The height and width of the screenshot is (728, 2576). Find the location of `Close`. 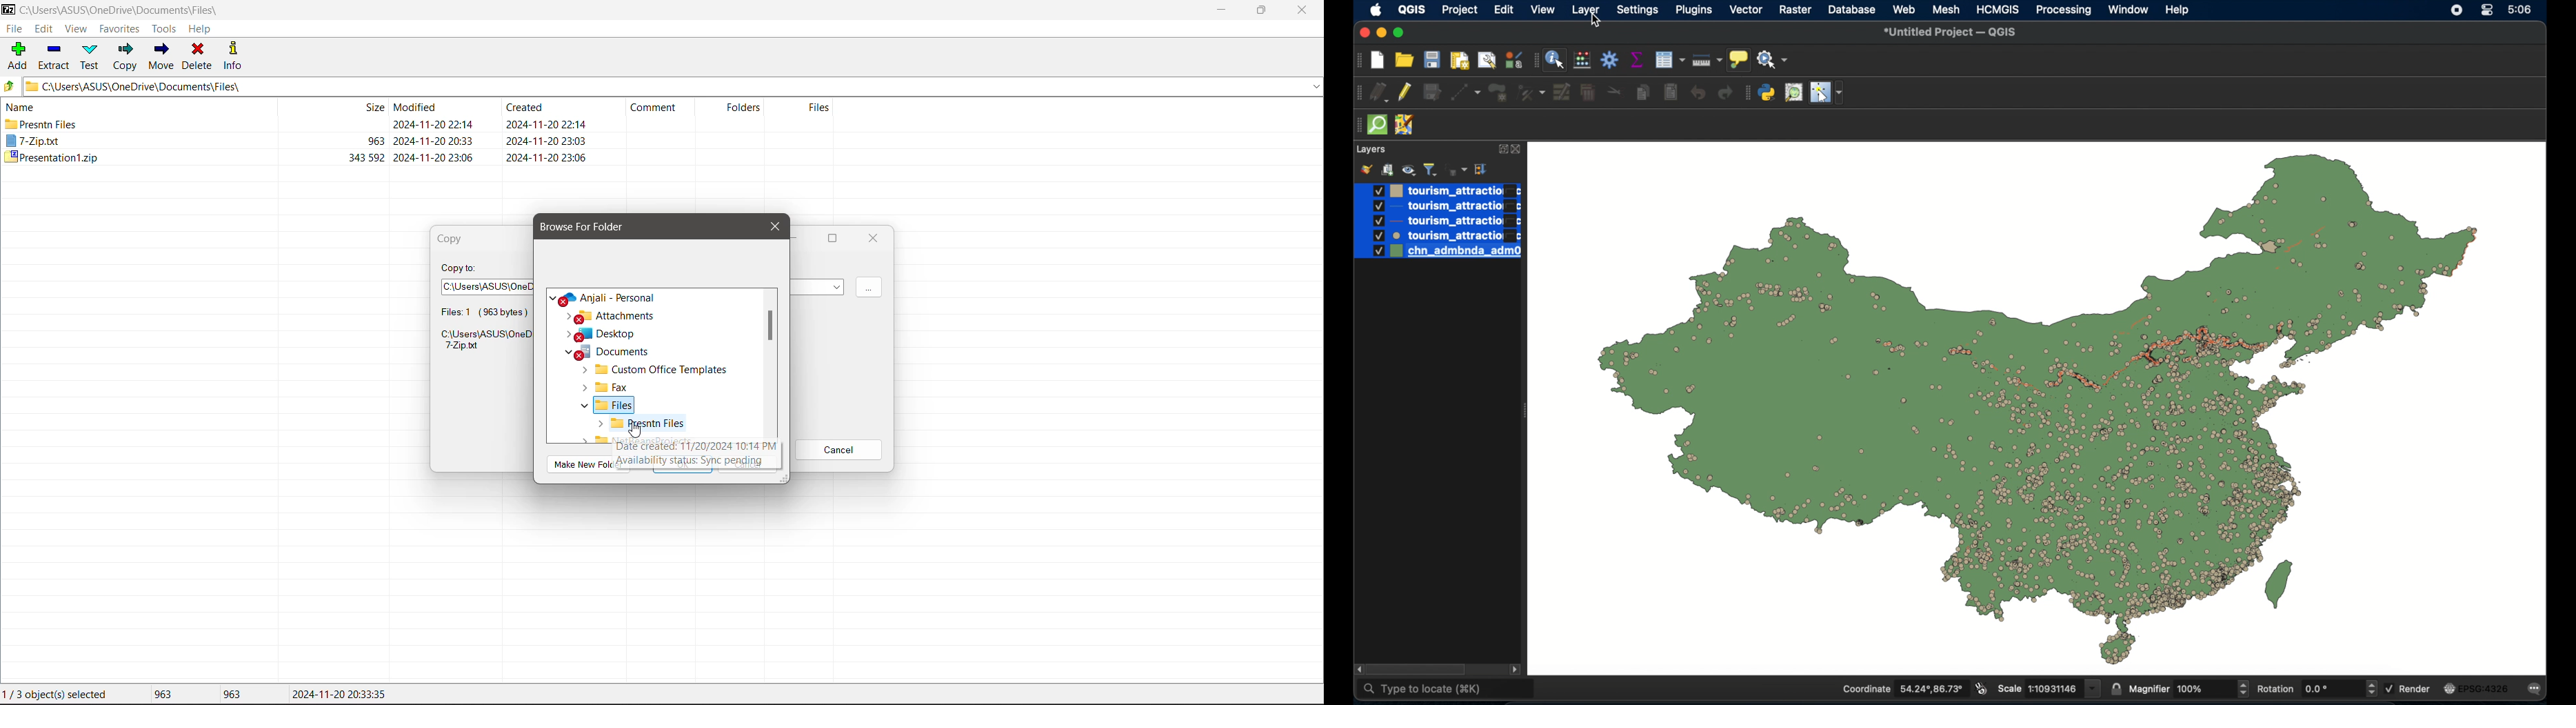

Close is located at coordinates (874, 239).